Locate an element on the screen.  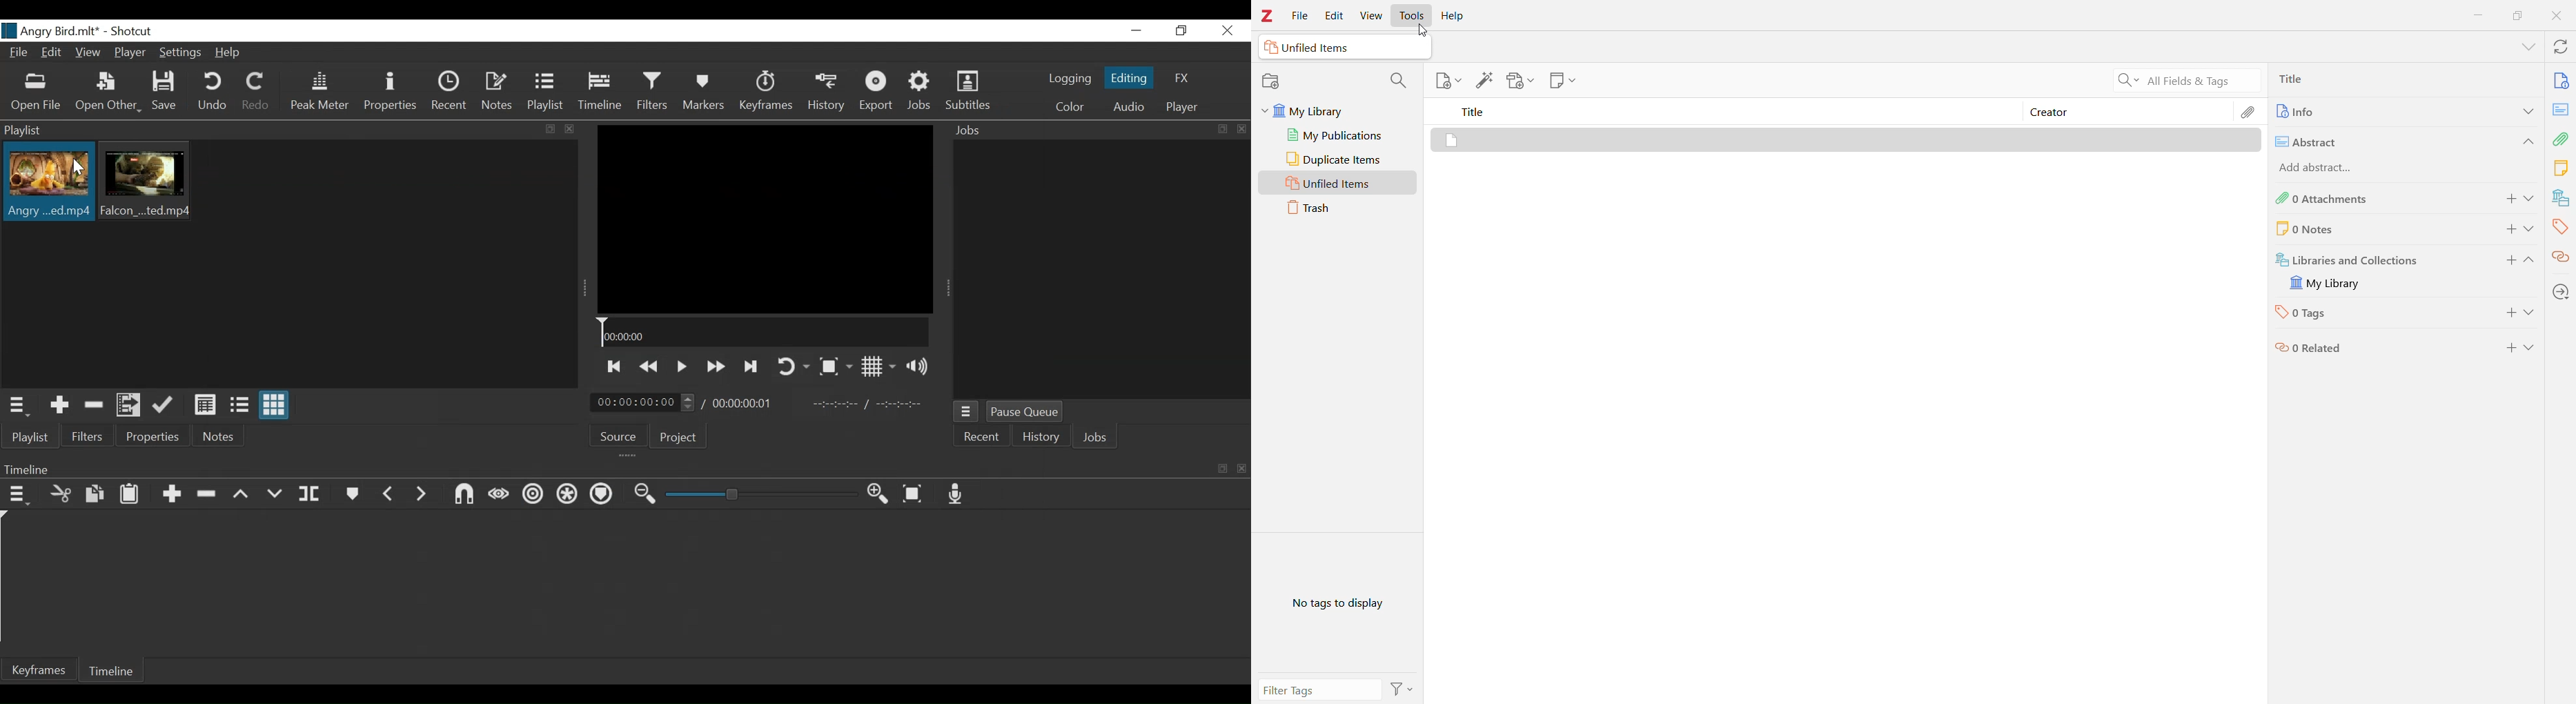
Tools is located at coordinates (1412, 16).